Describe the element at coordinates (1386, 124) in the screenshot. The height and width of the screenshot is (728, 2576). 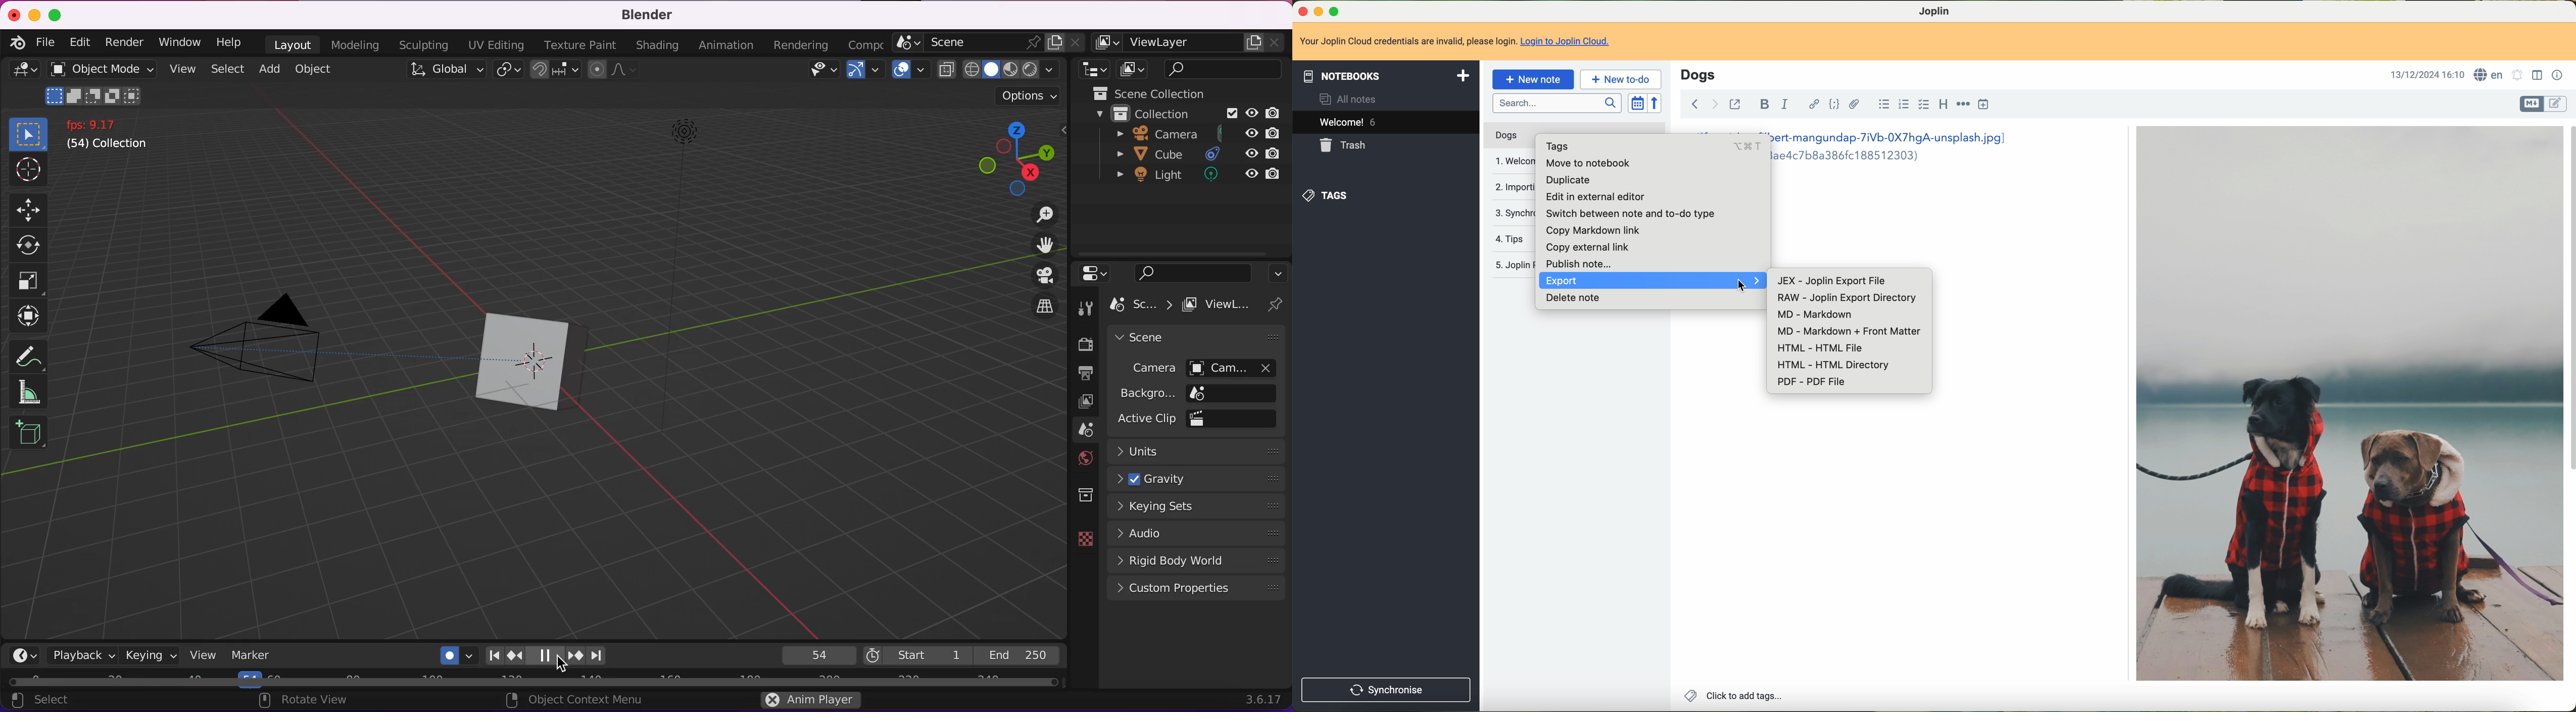
I see `welcome` at that location.